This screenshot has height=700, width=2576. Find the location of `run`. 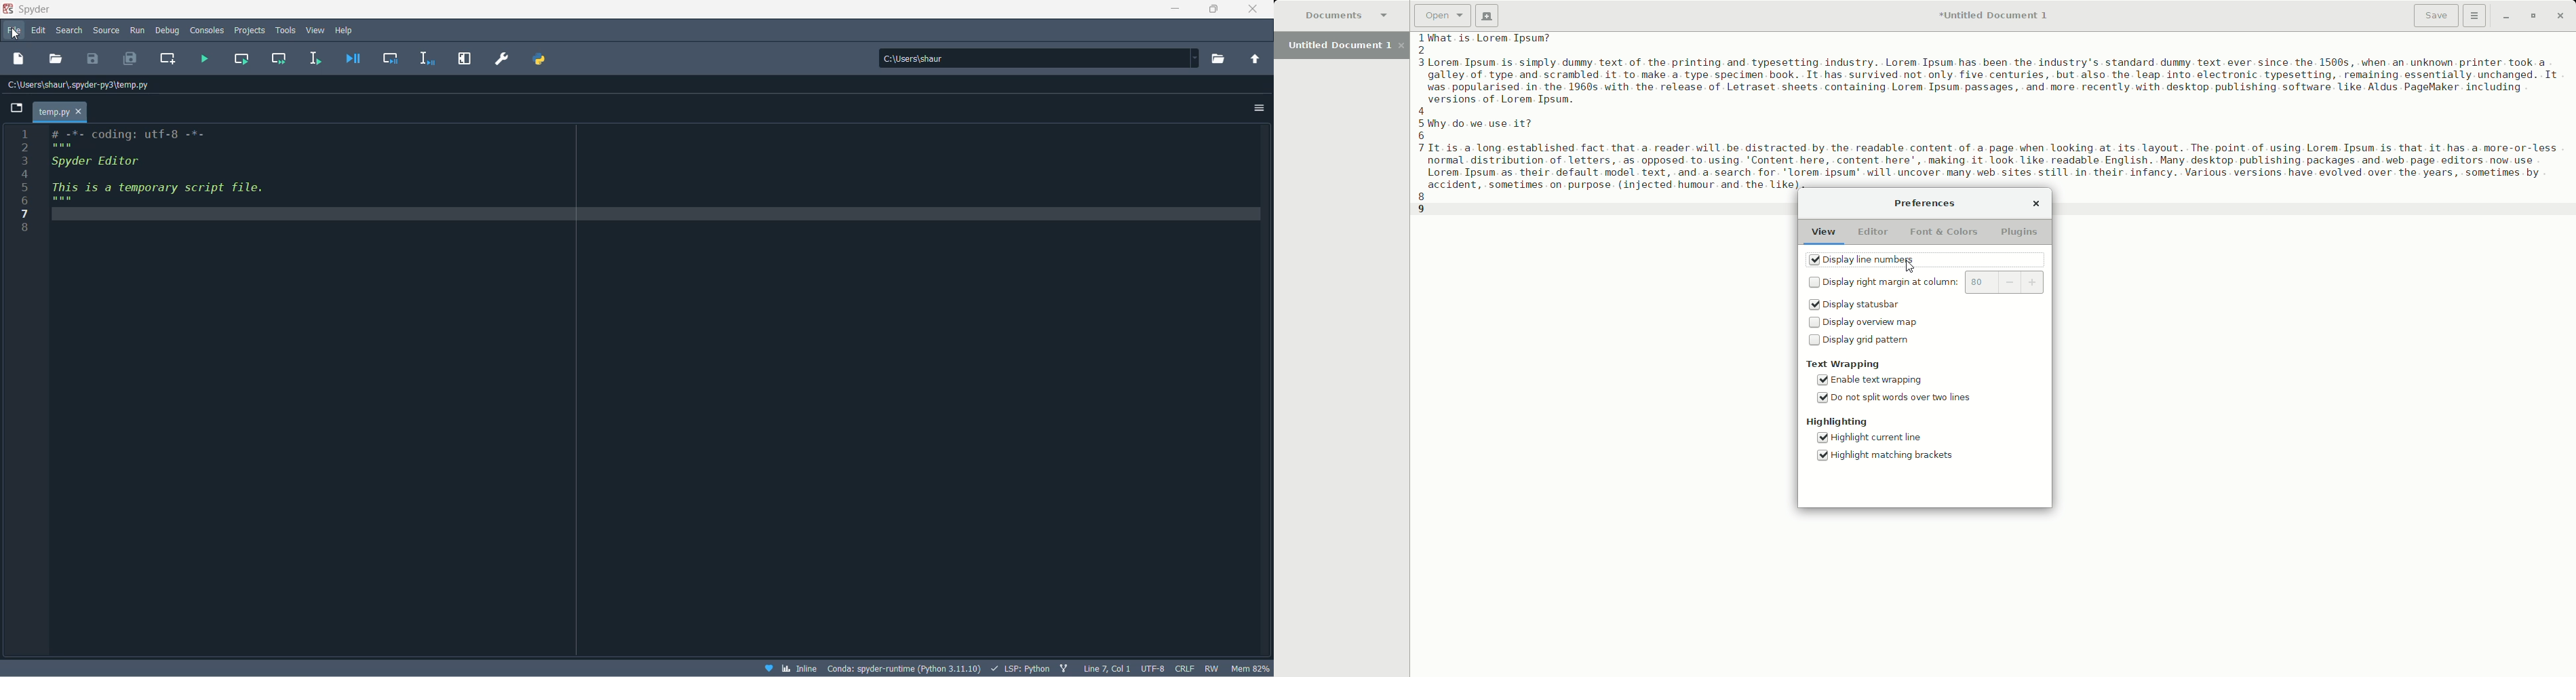

run is located at coordinates (137, 31).